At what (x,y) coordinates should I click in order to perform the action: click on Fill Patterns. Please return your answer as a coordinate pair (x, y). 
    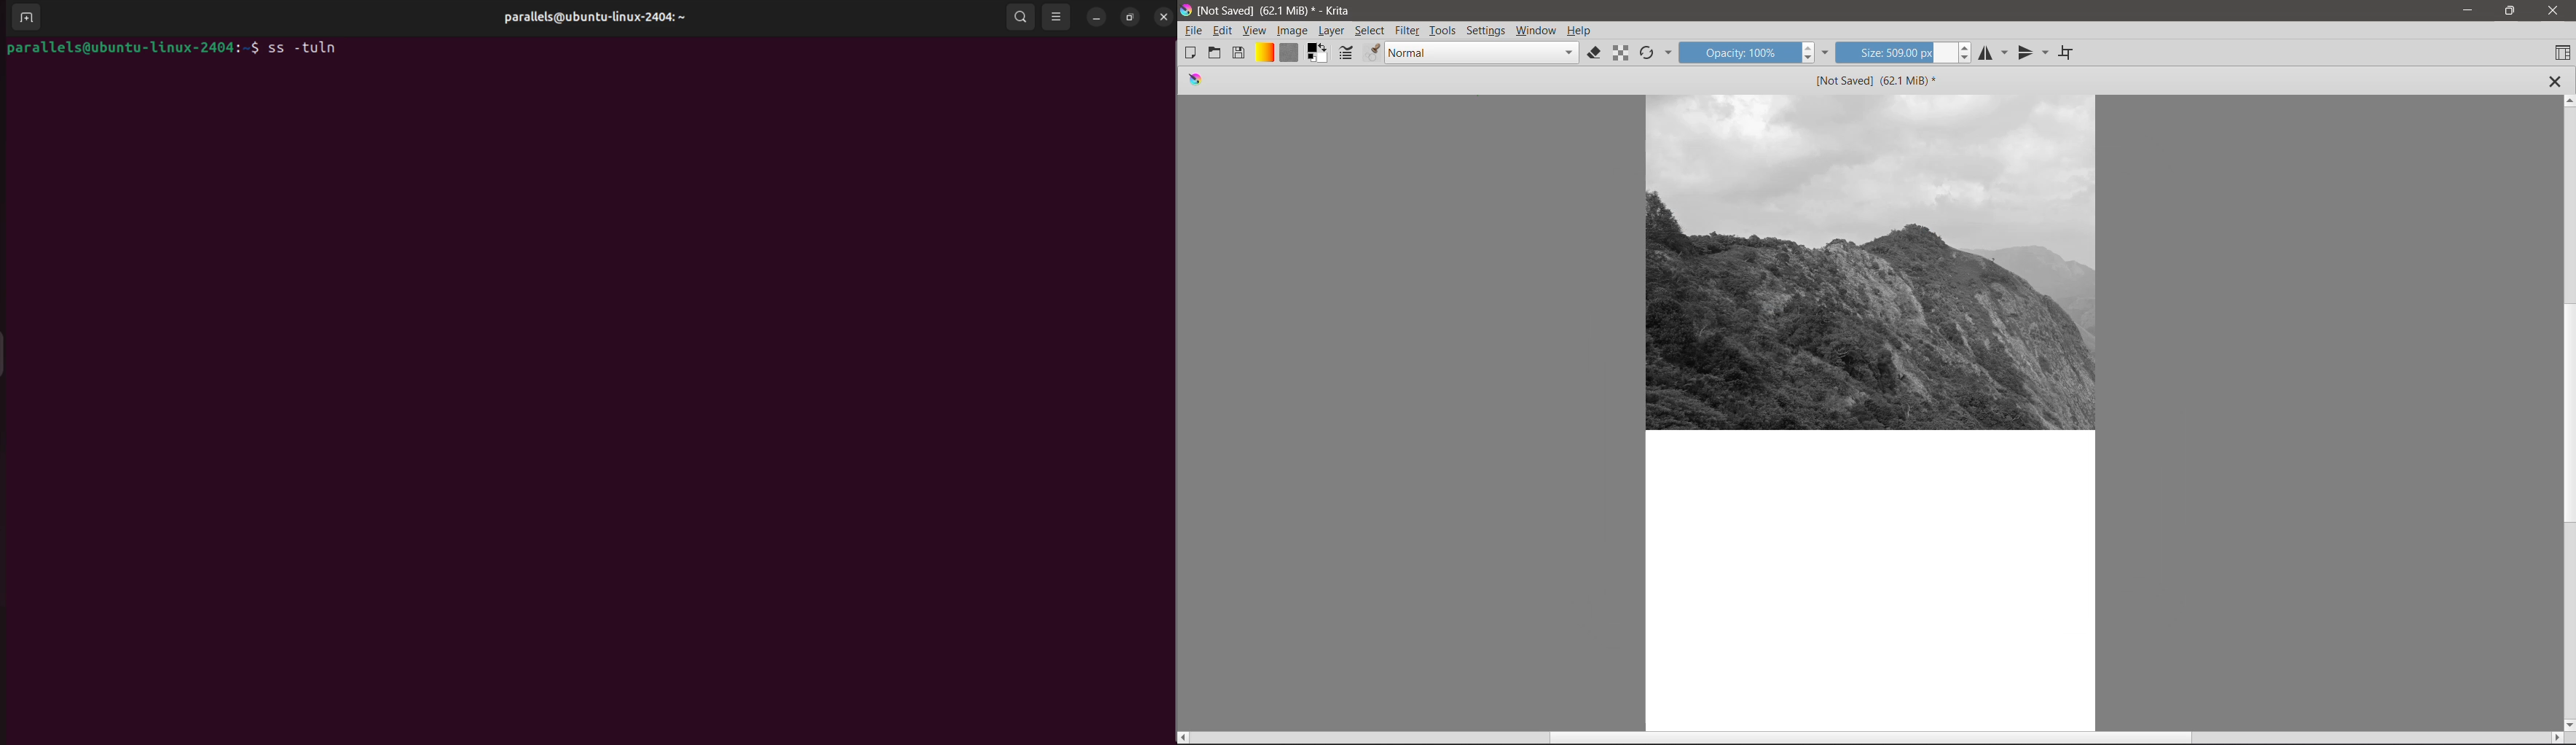
    Looking at the image, I should click on (1289, 52).